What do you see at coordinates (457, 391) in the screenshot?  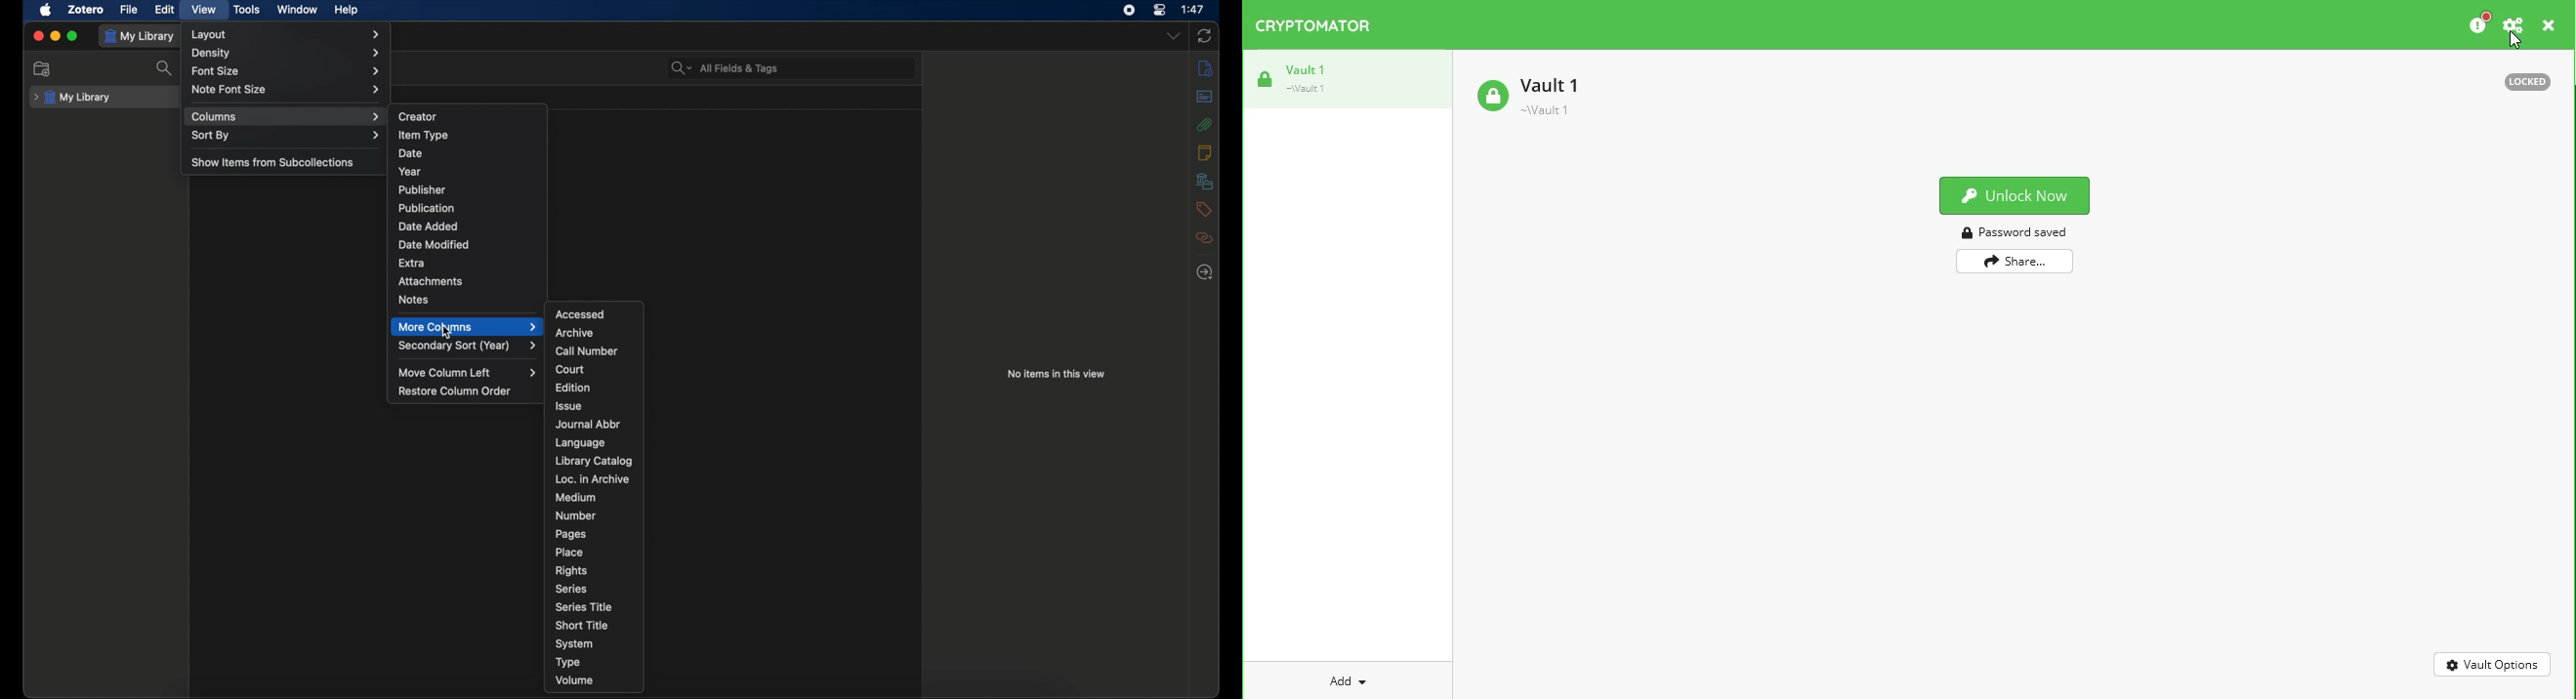 I see `restore column order` at bounding box center [457, 391].